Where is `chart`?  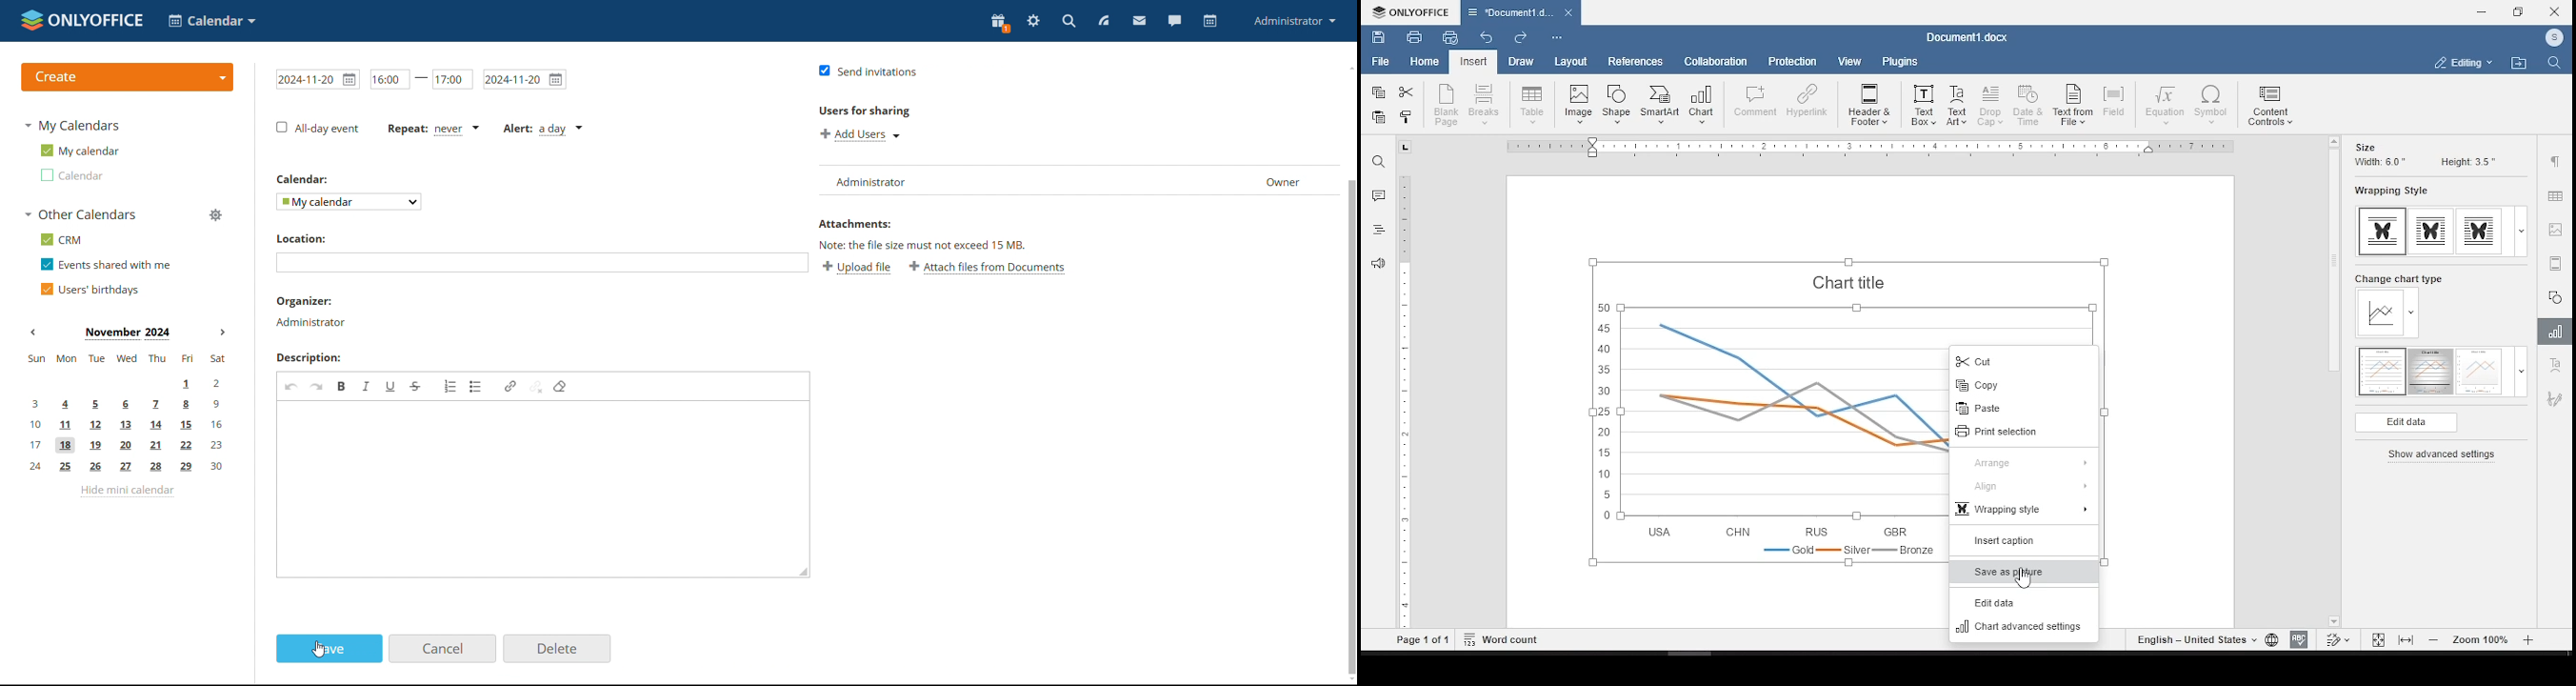
chart is located at coordinates (1745, 410).